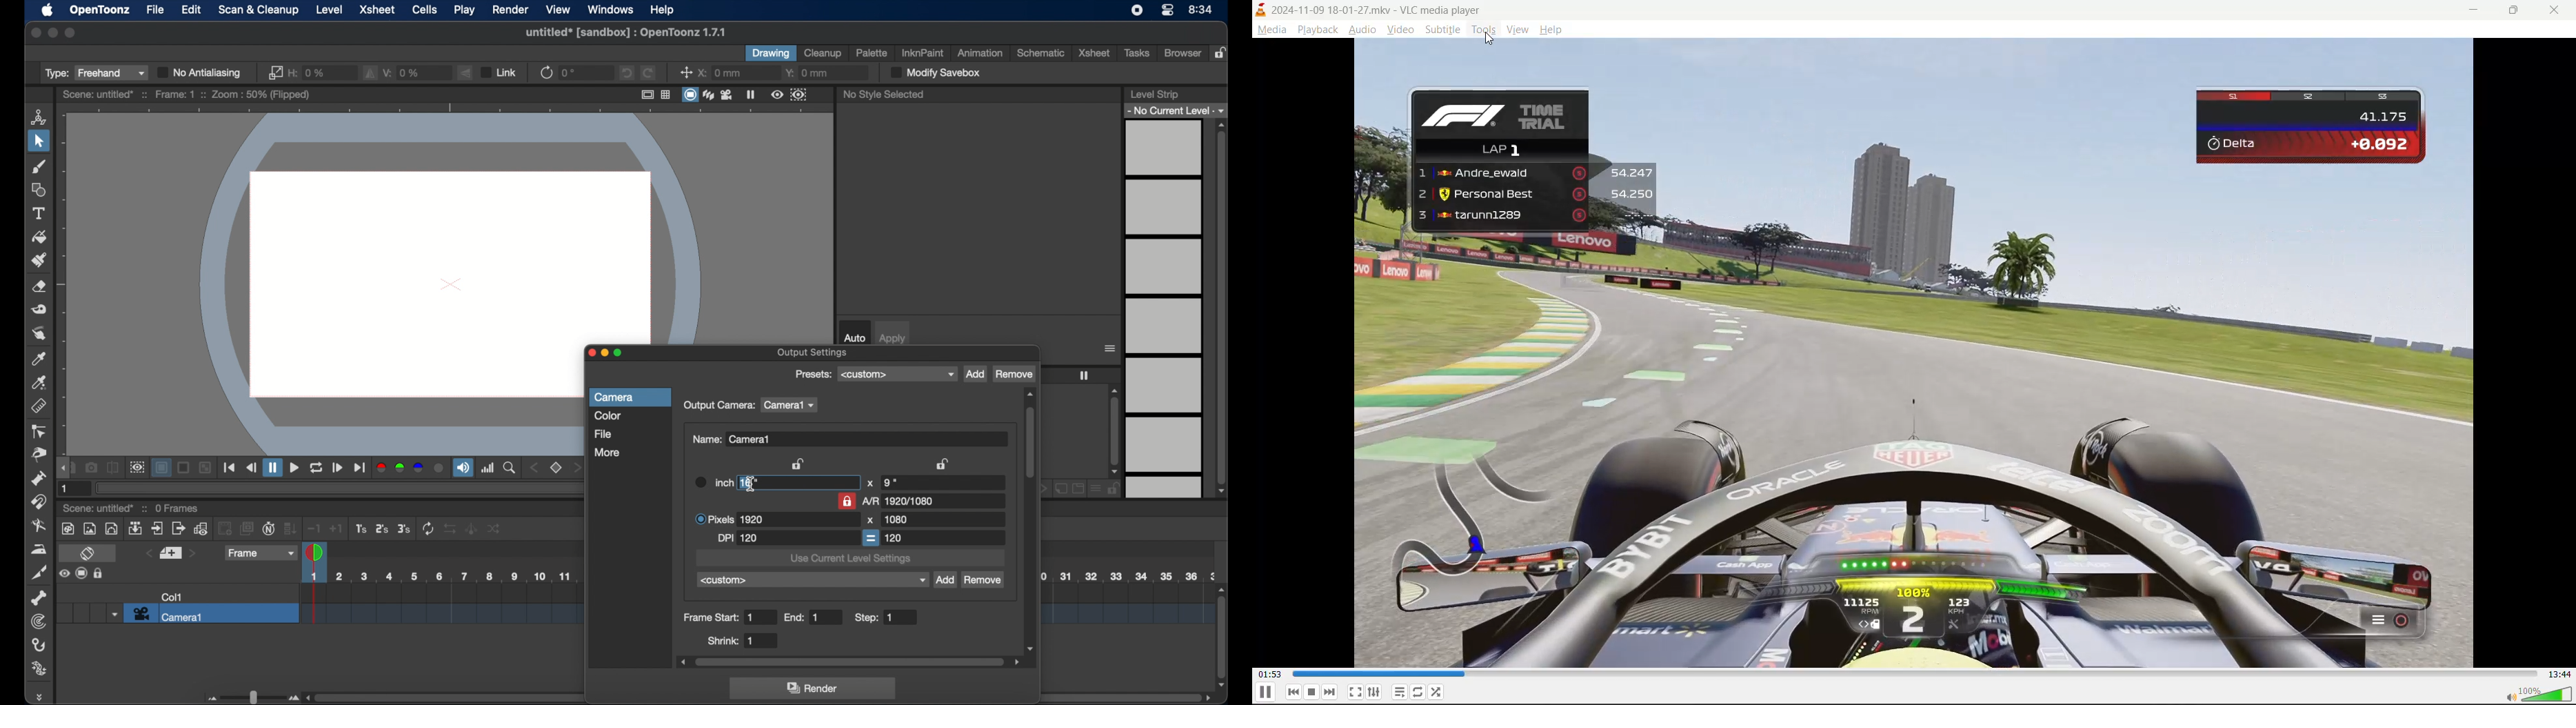 This screenshot has height=728, width=2576. I want to click on no style selected, so click(884, 94).